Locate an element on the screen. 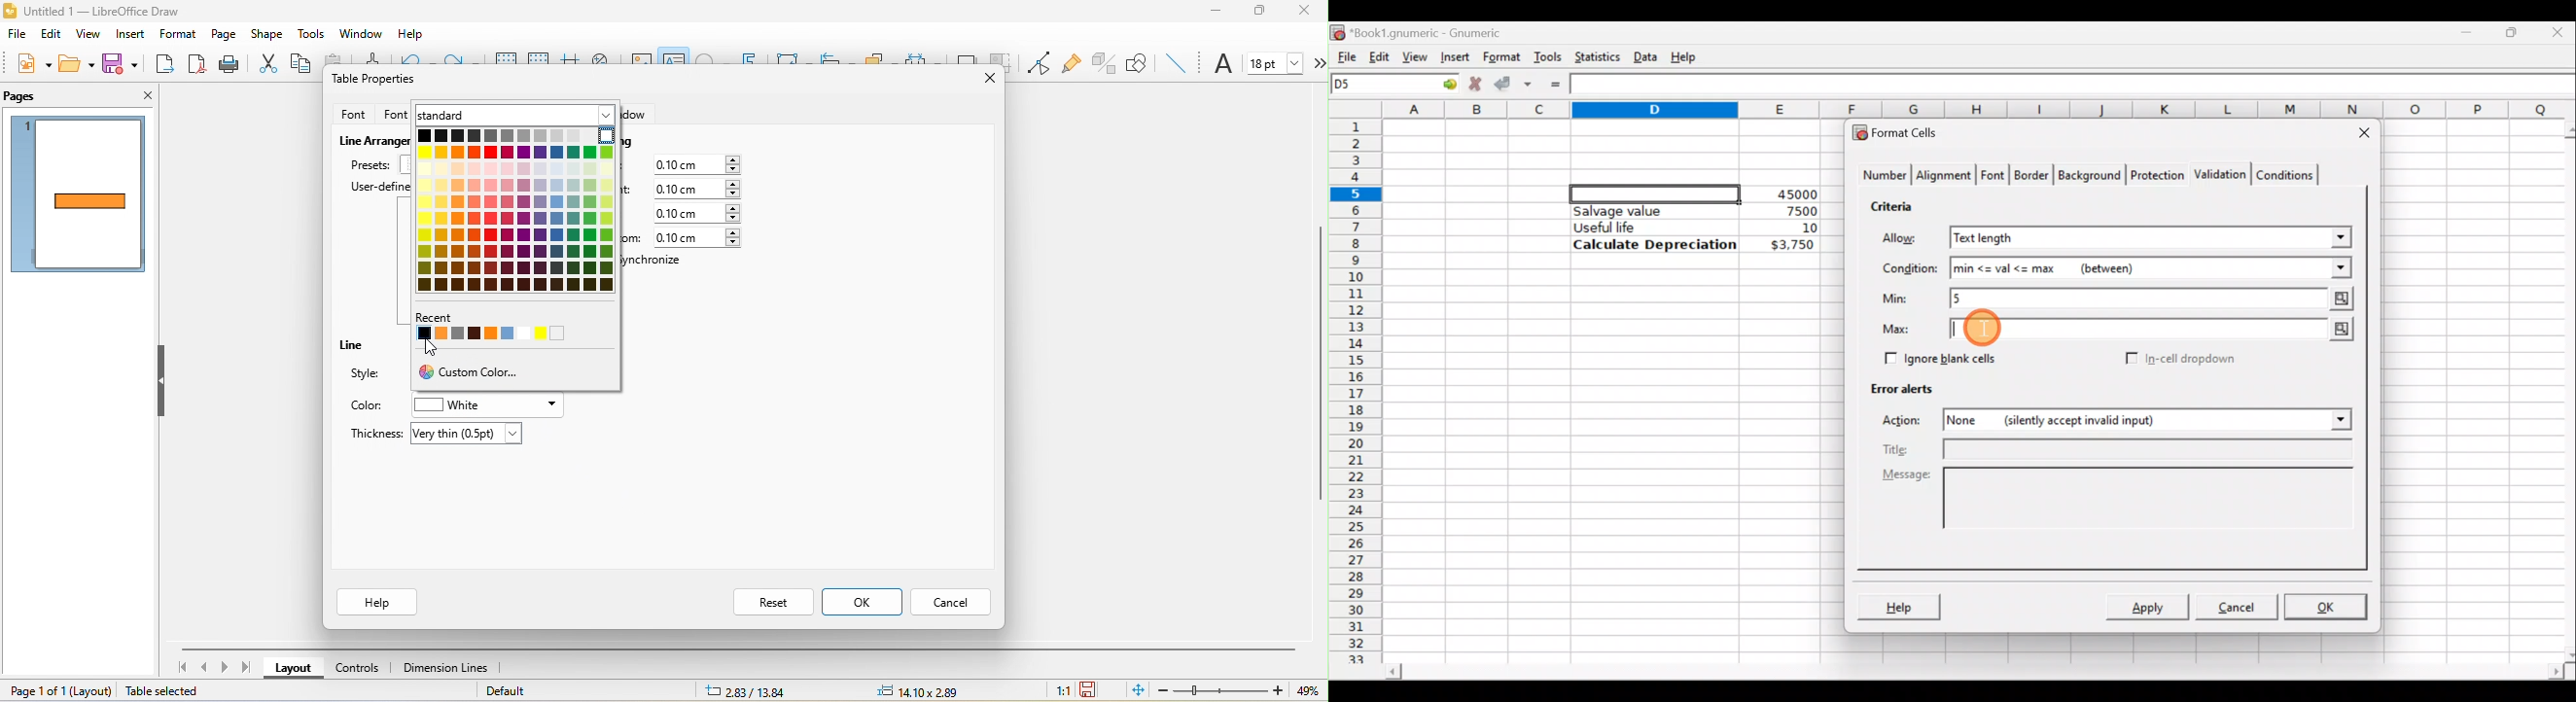 The image size is (2576, 728). color is located at coordinates (368, 407).